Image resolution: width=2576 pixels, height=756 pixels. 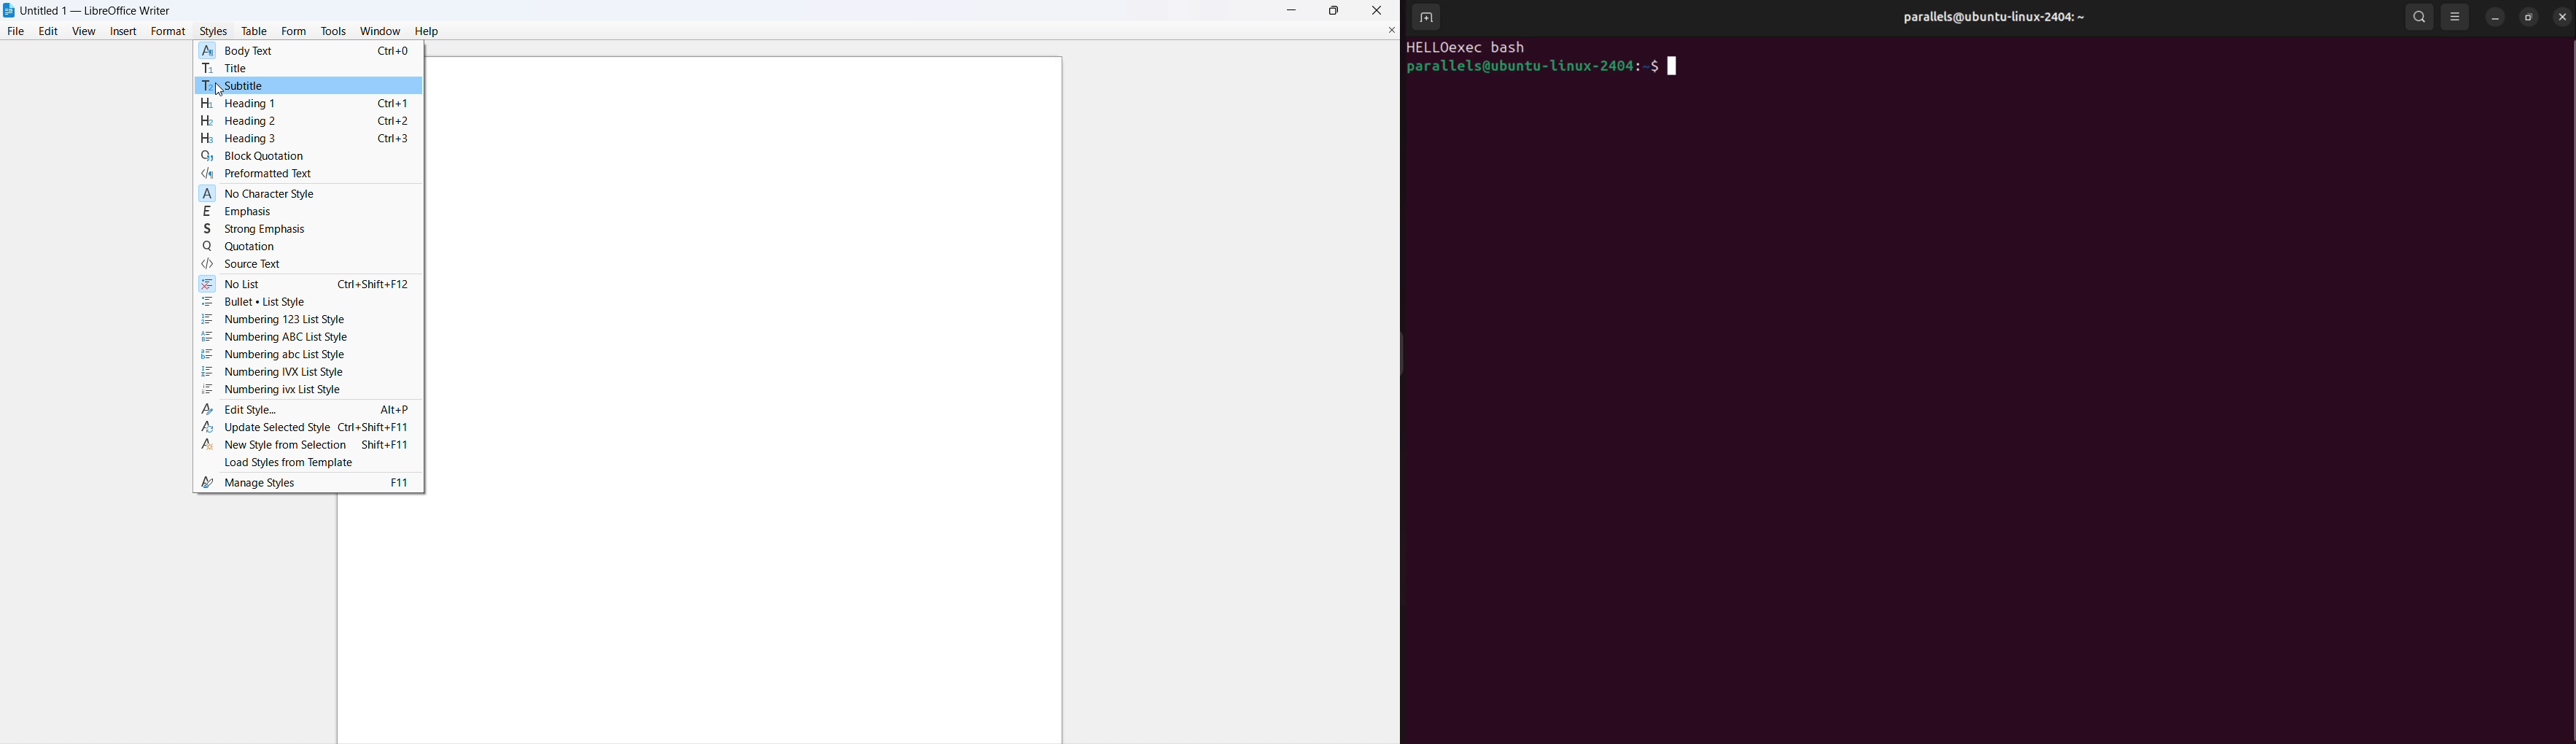 I want to click on Untitled 1 — LibreOffice Writer, so click(x=101, y=9).